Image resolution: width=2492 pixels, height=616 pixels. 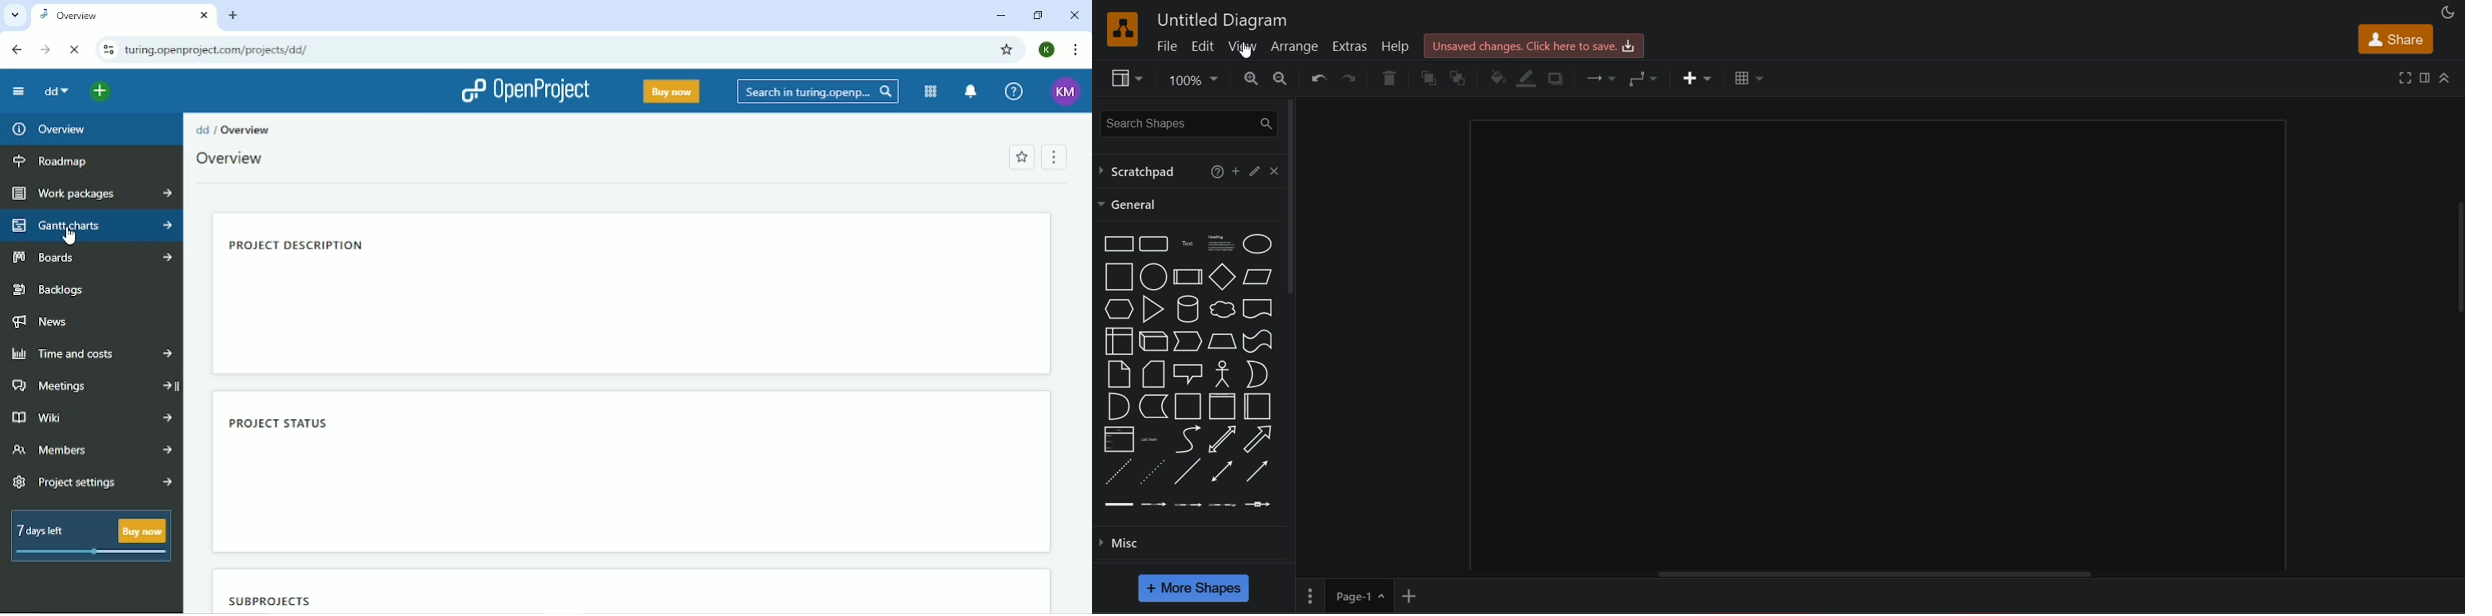 I want to click on connector with 3 labels, so click(x=1222, y=505).